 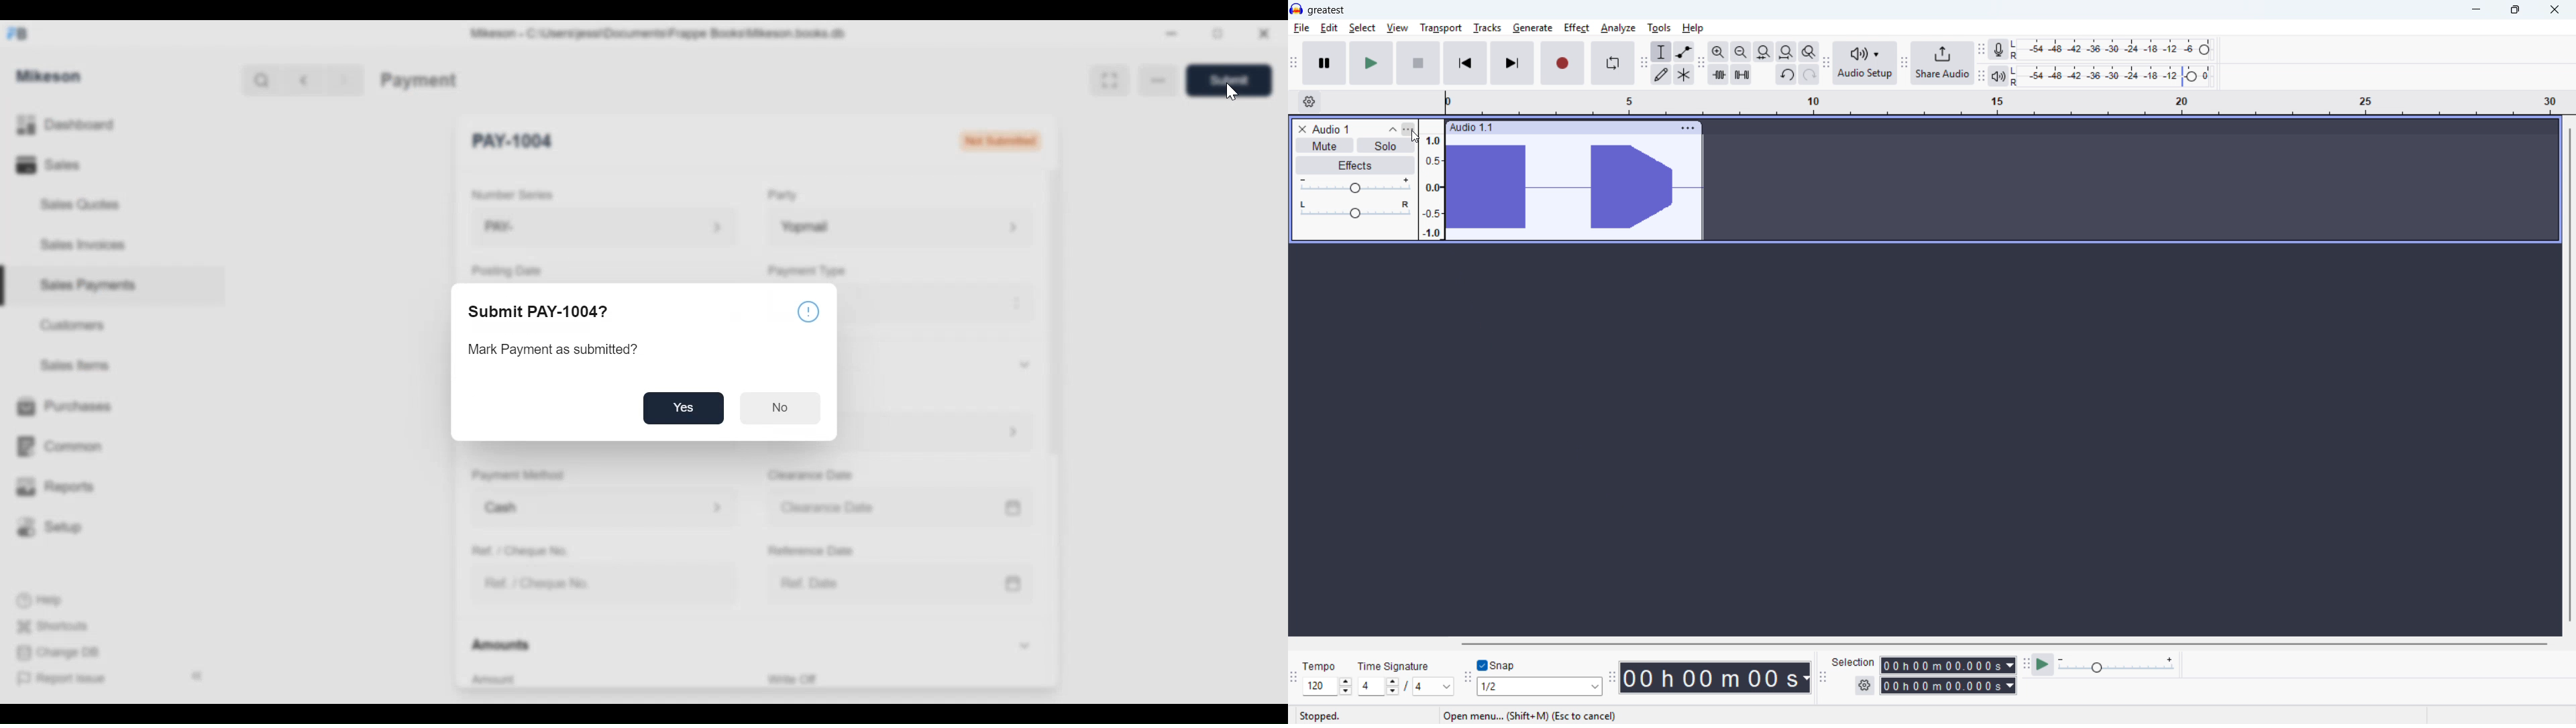 I want to click on play at speed, so click(x=2043, y=665).